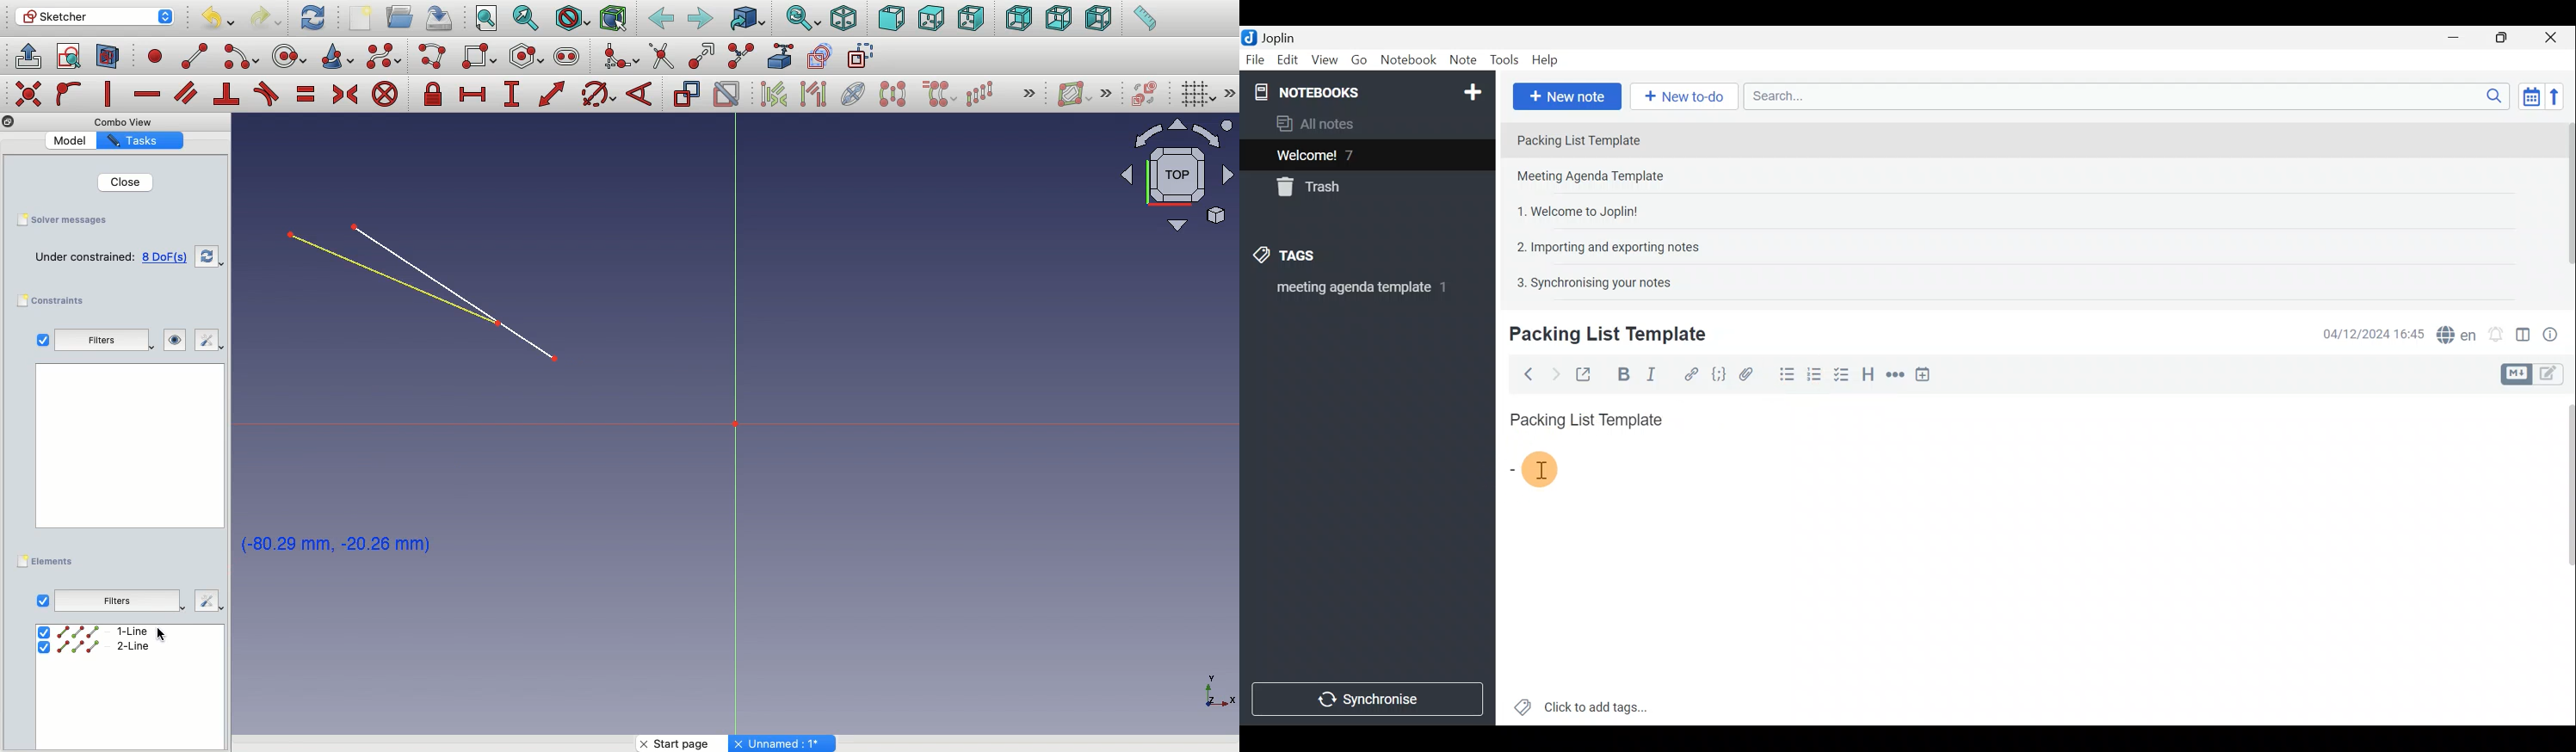  What do you see at coordinates (1360, 60) in the screenshot?
I see `Go` at bounding box center [1360, 60].